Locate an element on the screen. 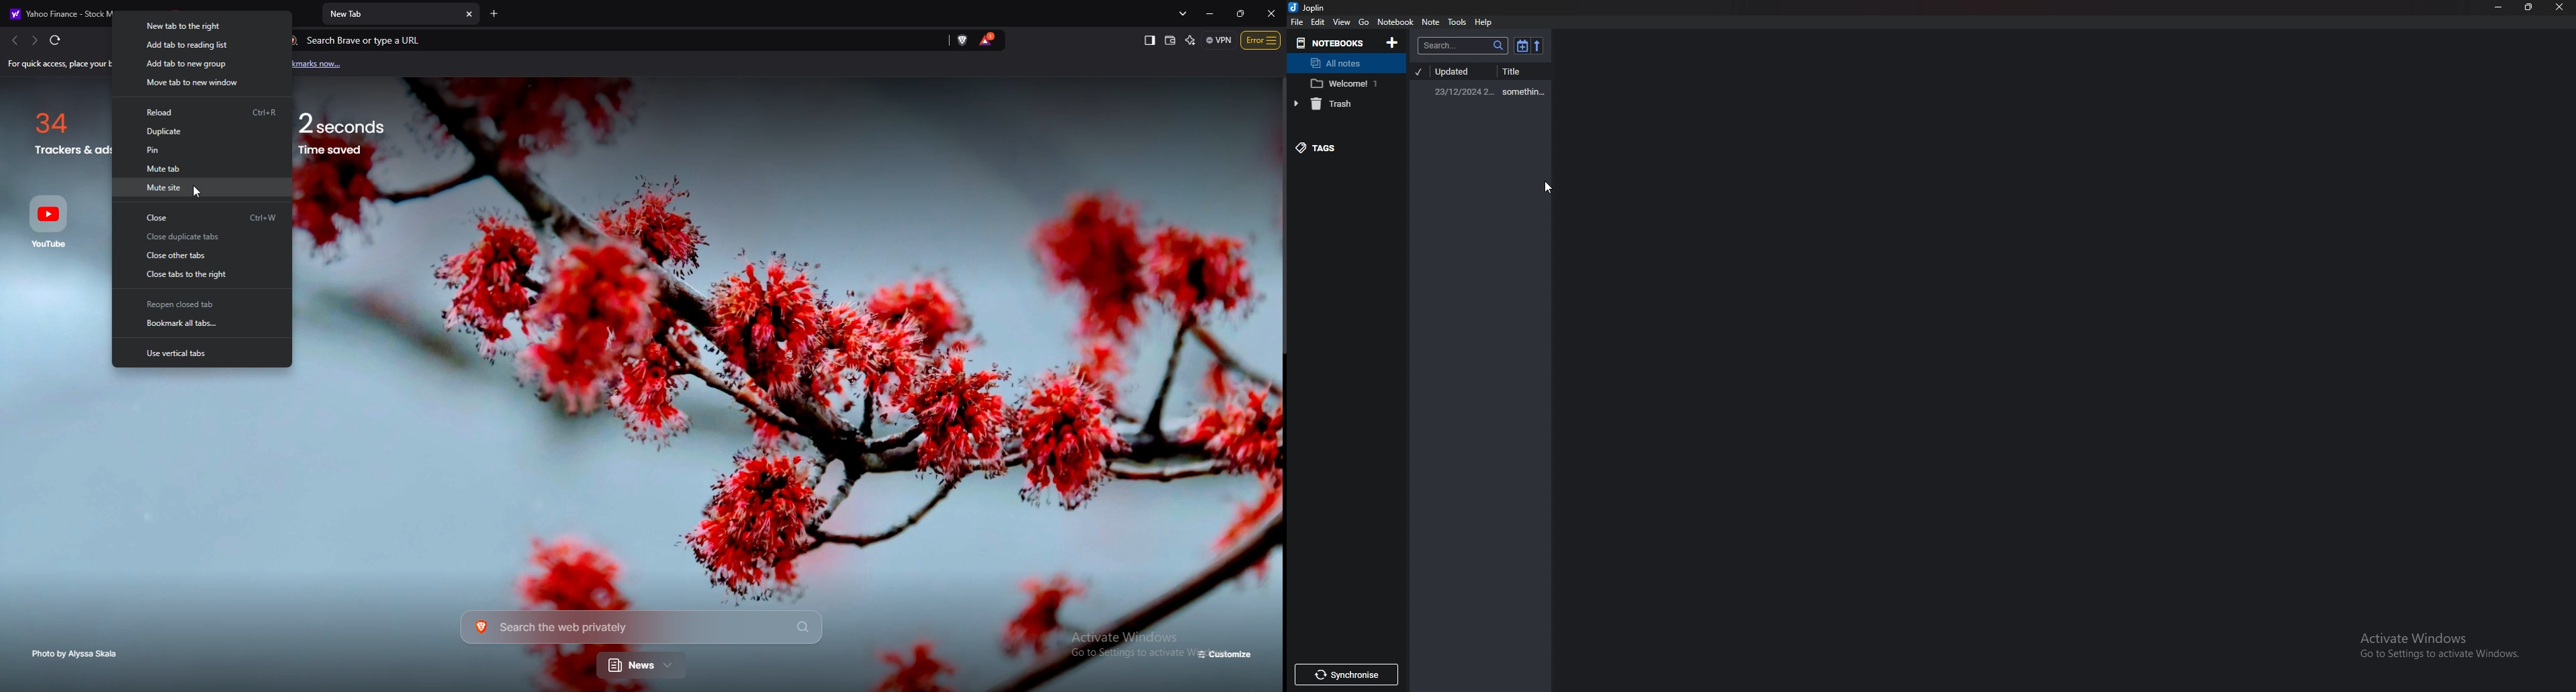  Updated is located at coordinates (1461, 72).